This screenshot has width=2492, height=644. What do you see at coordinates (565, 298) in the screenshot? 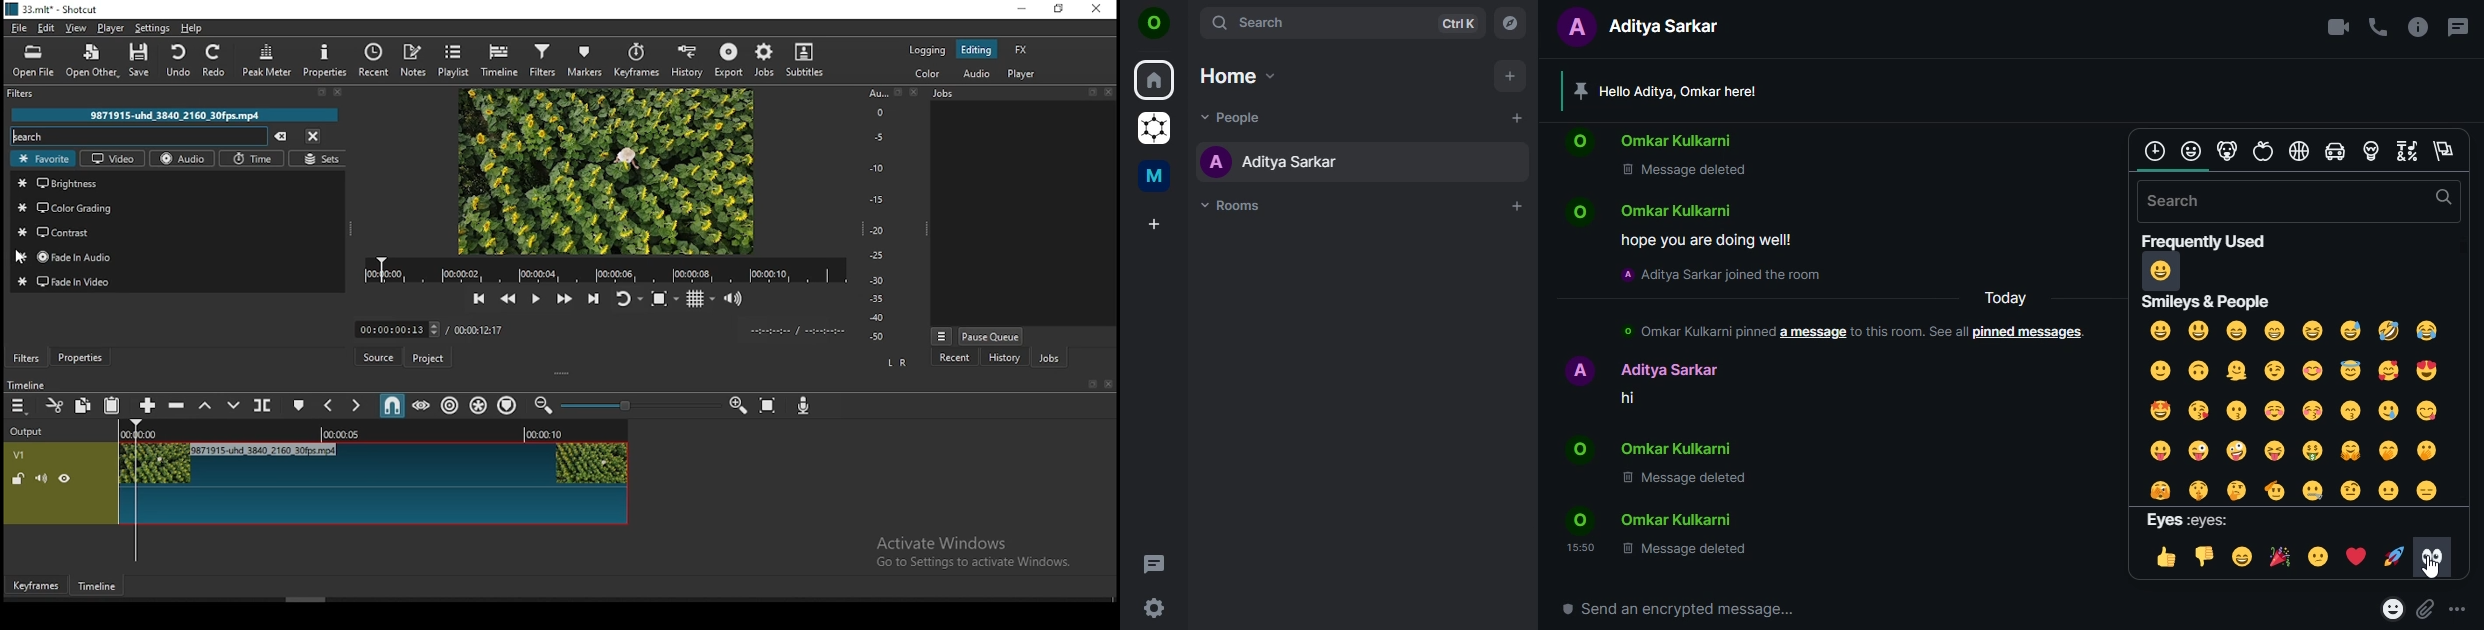
I see `play quickly forwards` at bounding box center [565, 298].